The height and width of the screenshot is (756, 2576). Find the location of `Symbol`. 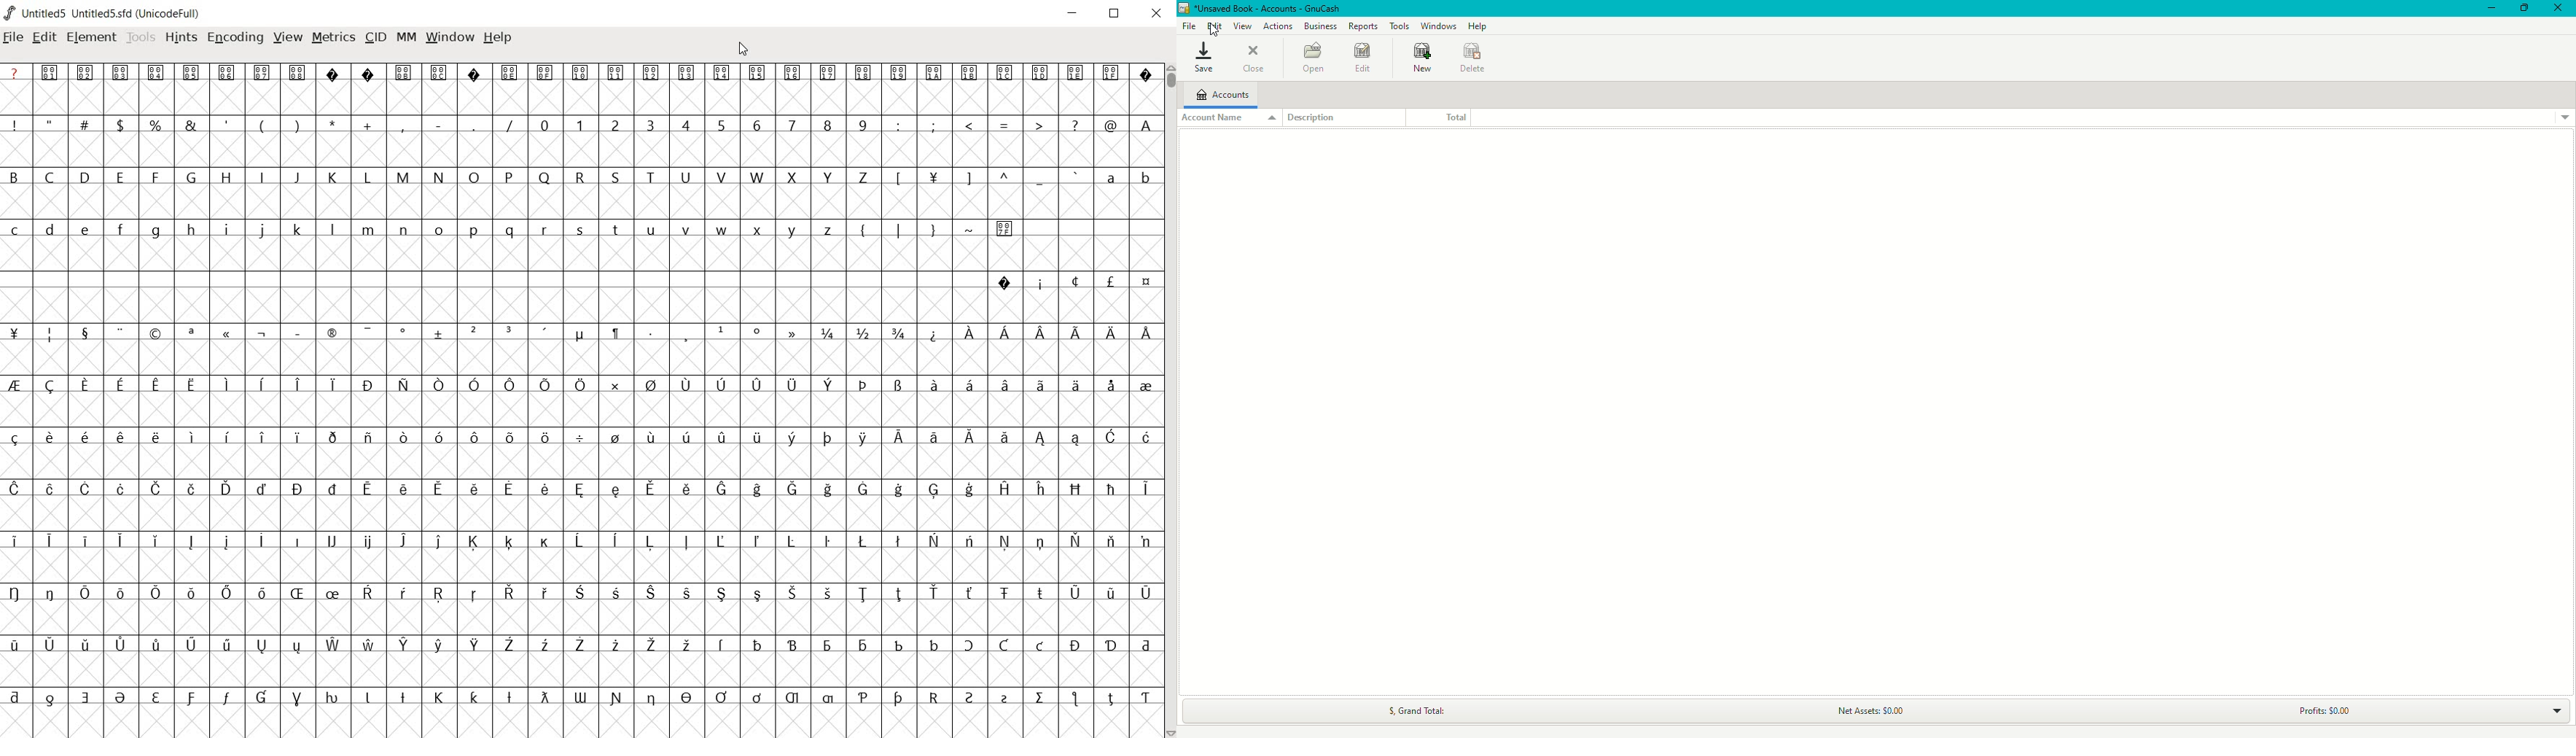

Symbol is located at coordinates (367, 643).